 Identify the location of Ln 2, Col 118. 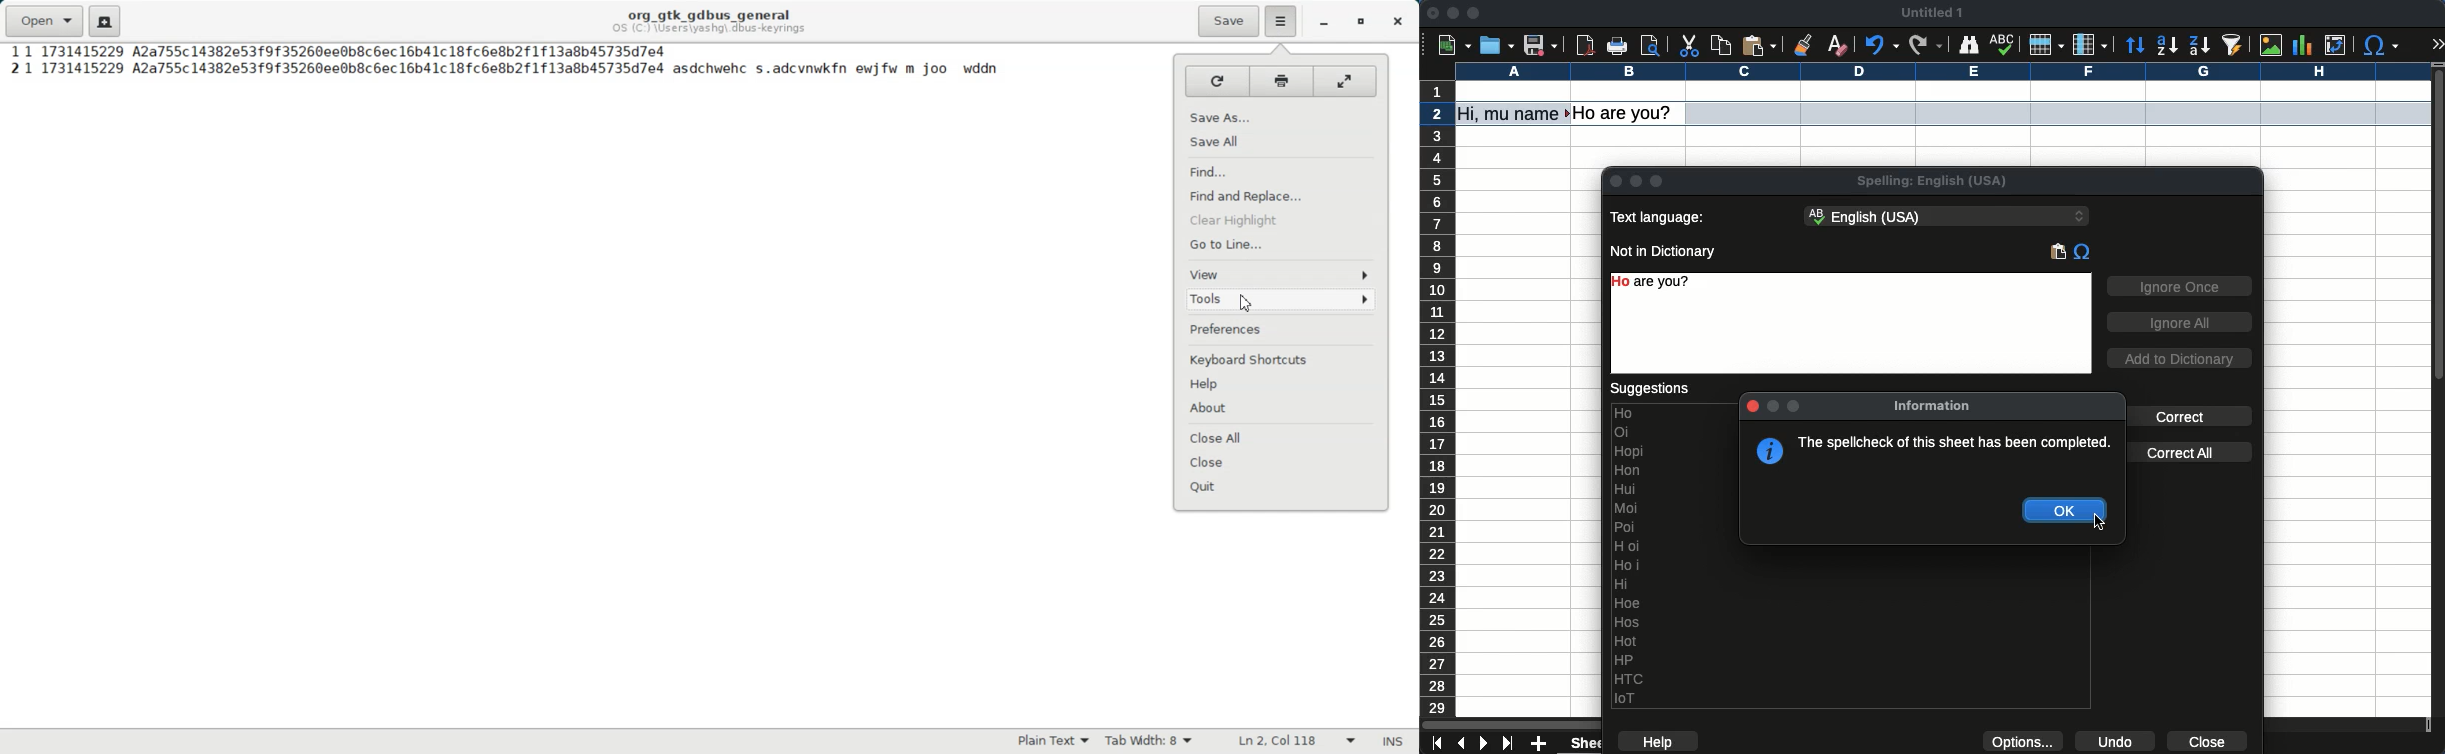
(1297, 741).